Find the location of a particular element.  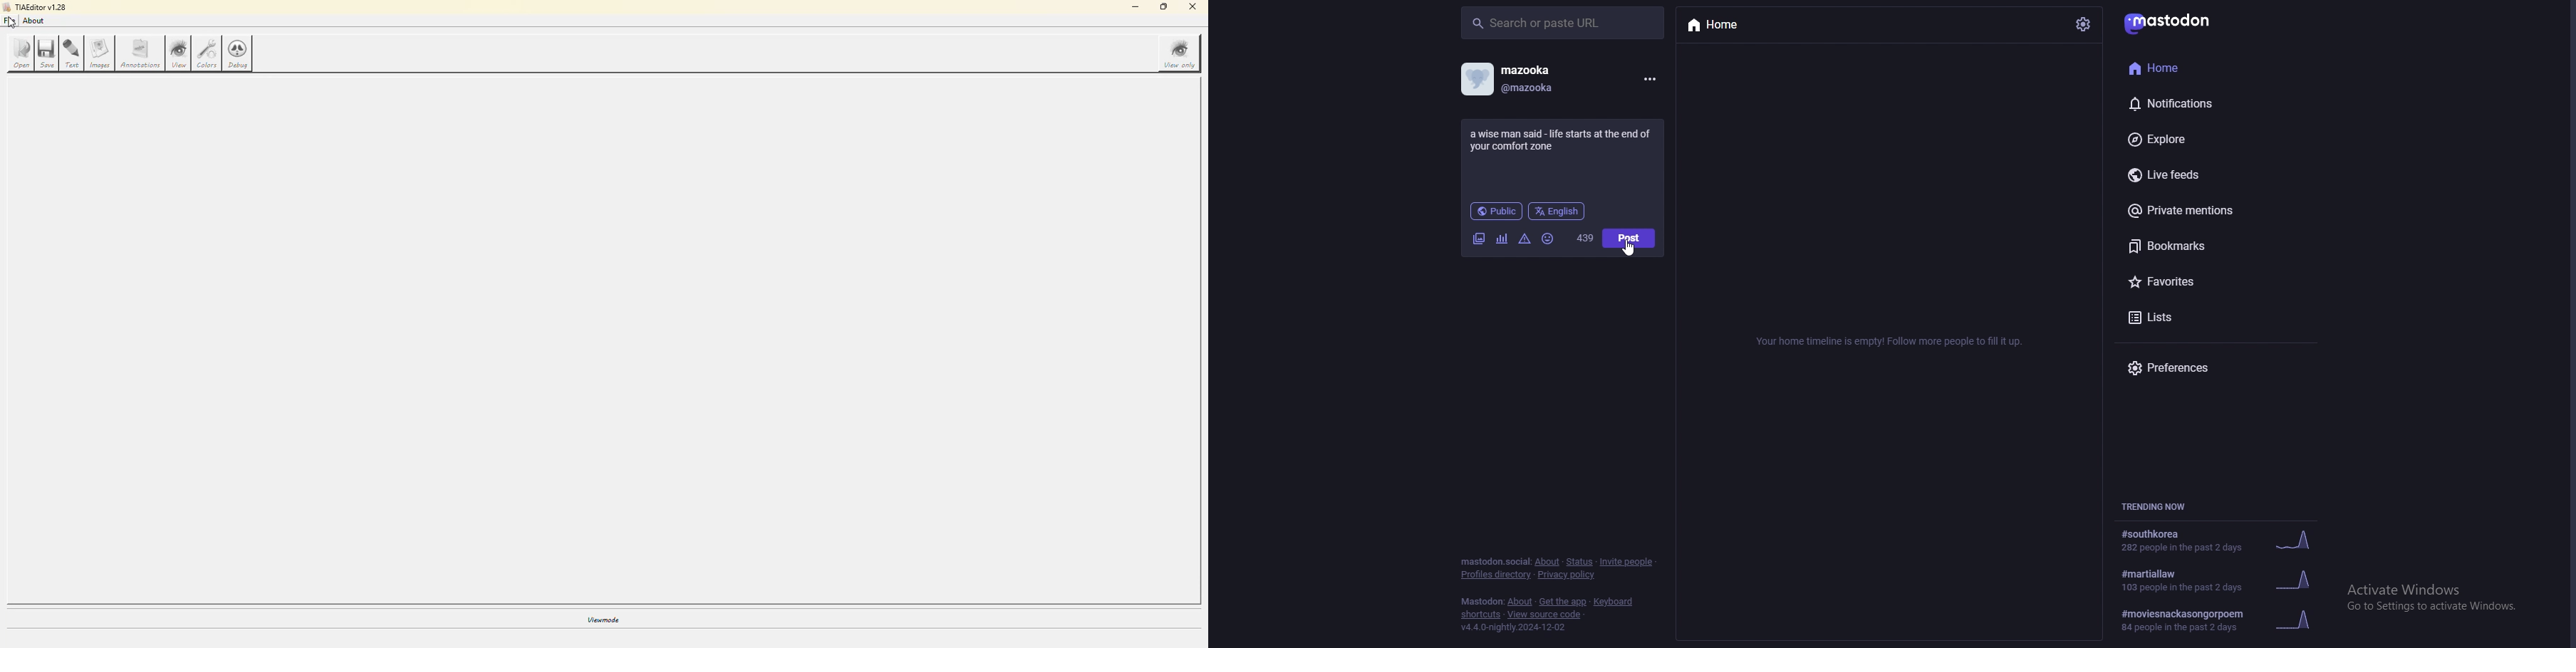

Explore is located at coordinates (2200, 138).